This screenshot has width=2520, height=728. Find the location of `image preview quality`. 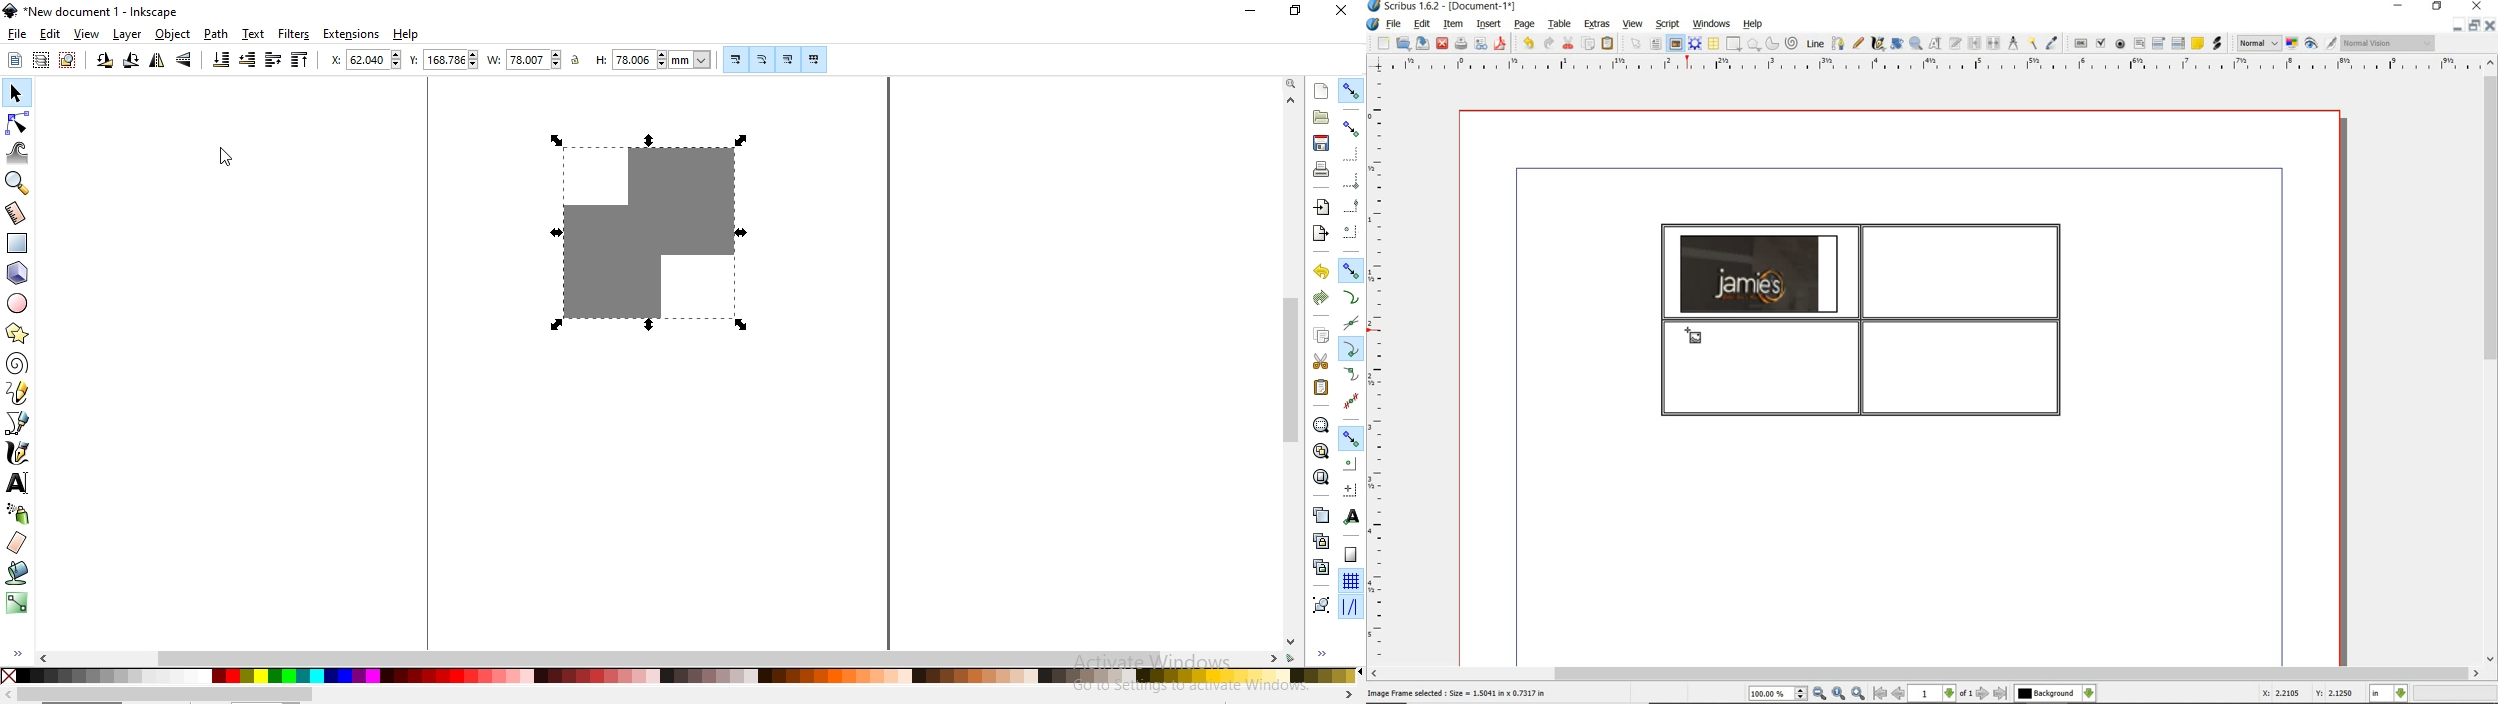

image preview quality is located at coordinates (2259, 42).